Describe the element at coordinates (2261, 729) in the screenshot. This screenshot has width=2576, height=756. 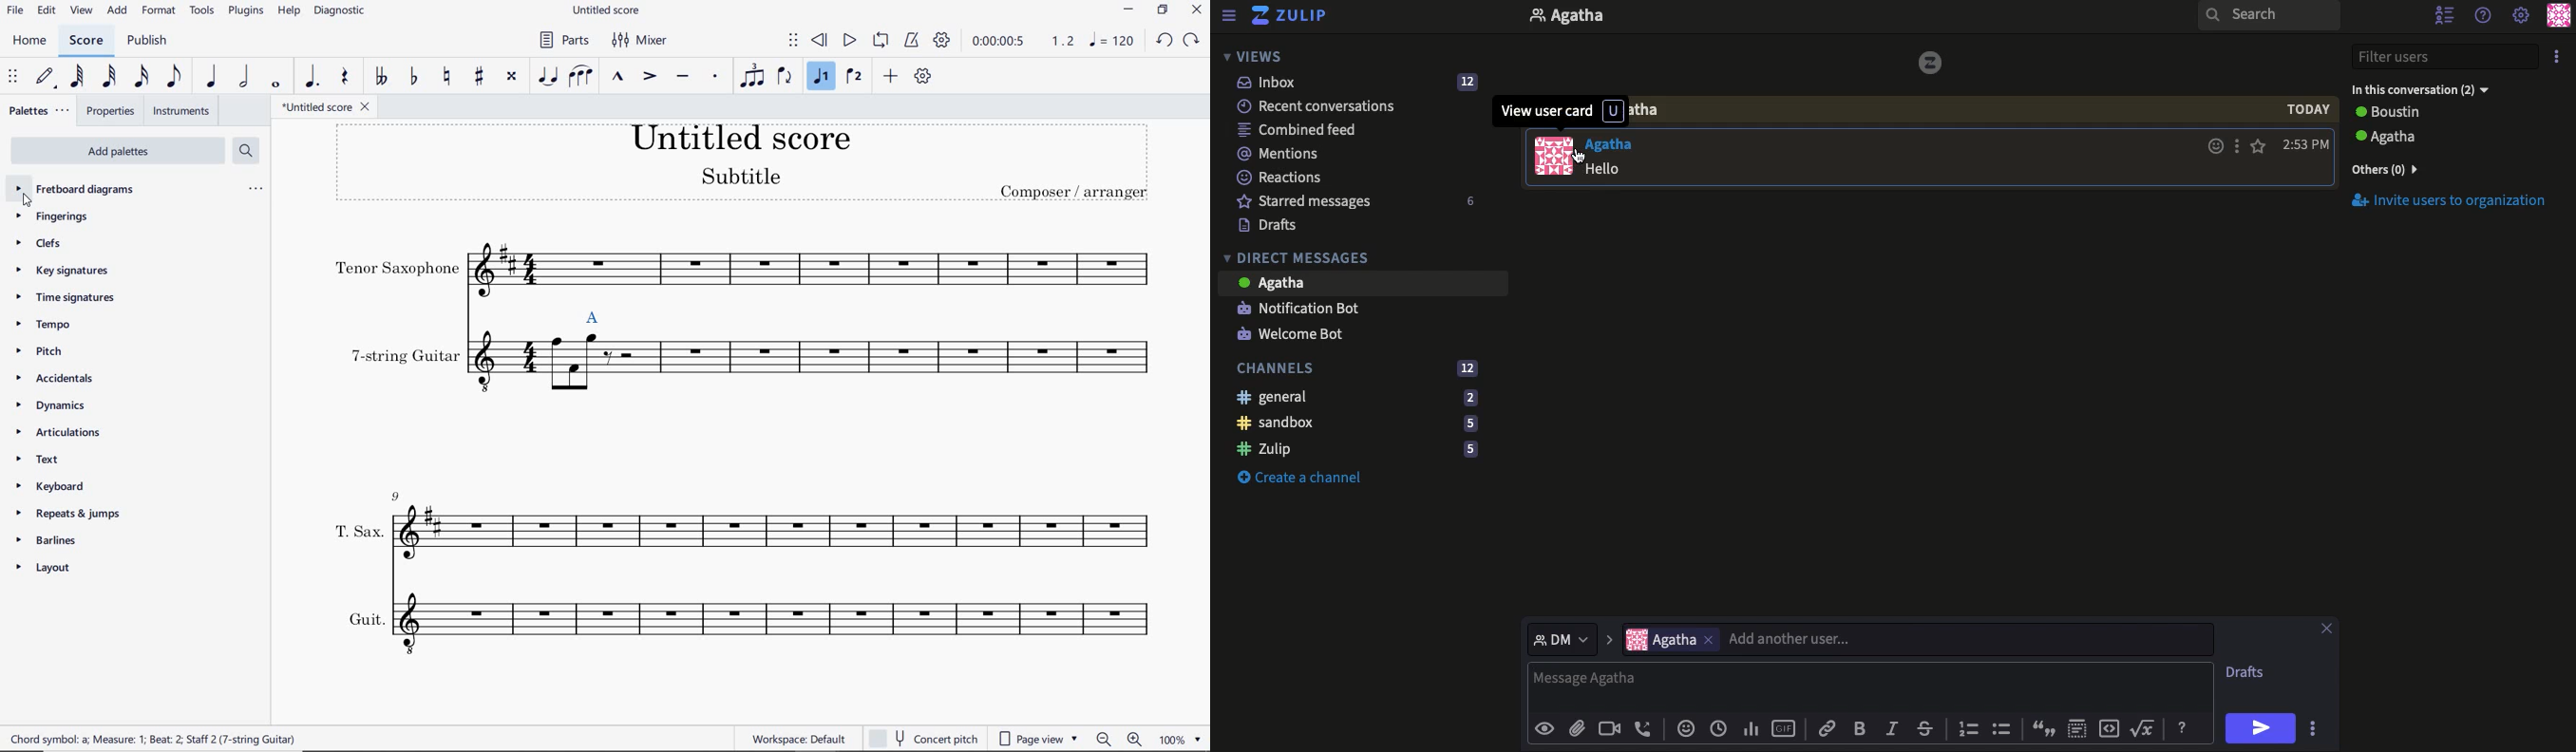
I see `Send` at that location.